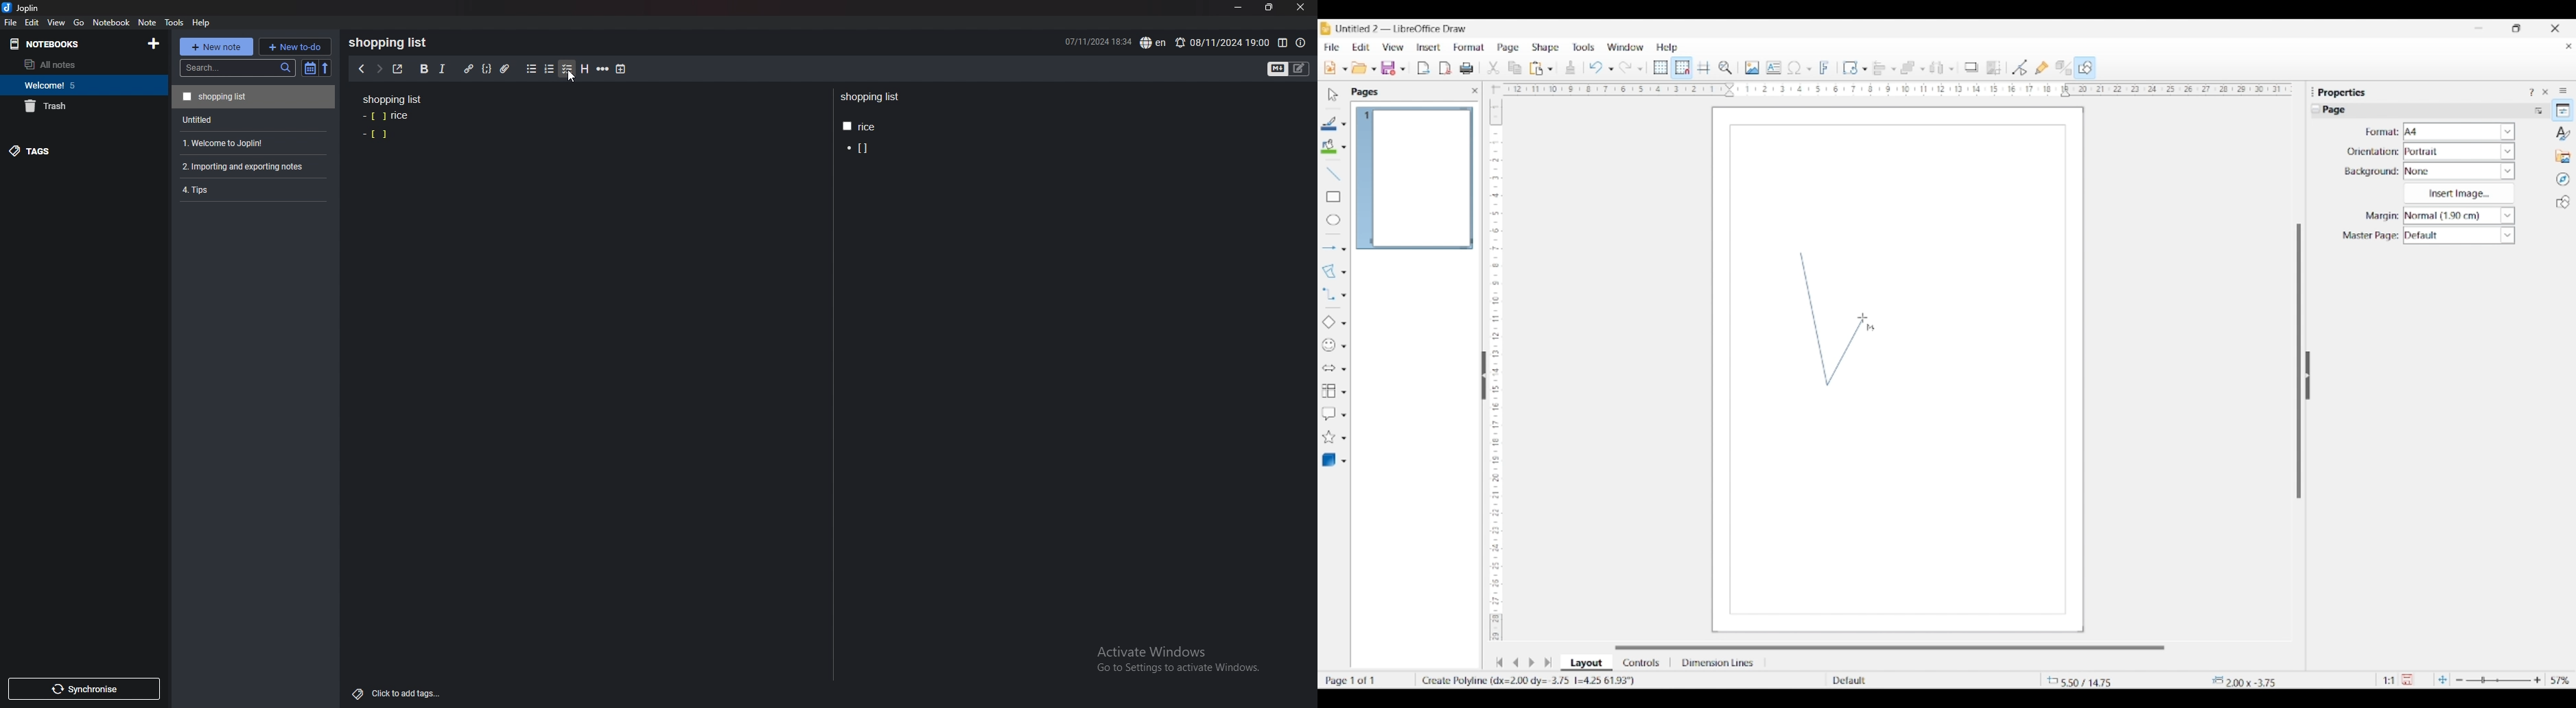 The width and height of the screenshot is (2576, 728). What do you see at coordinates (80, 84) in the screenshot?
I see `Welcome 5` at bounding box center [80, 84].